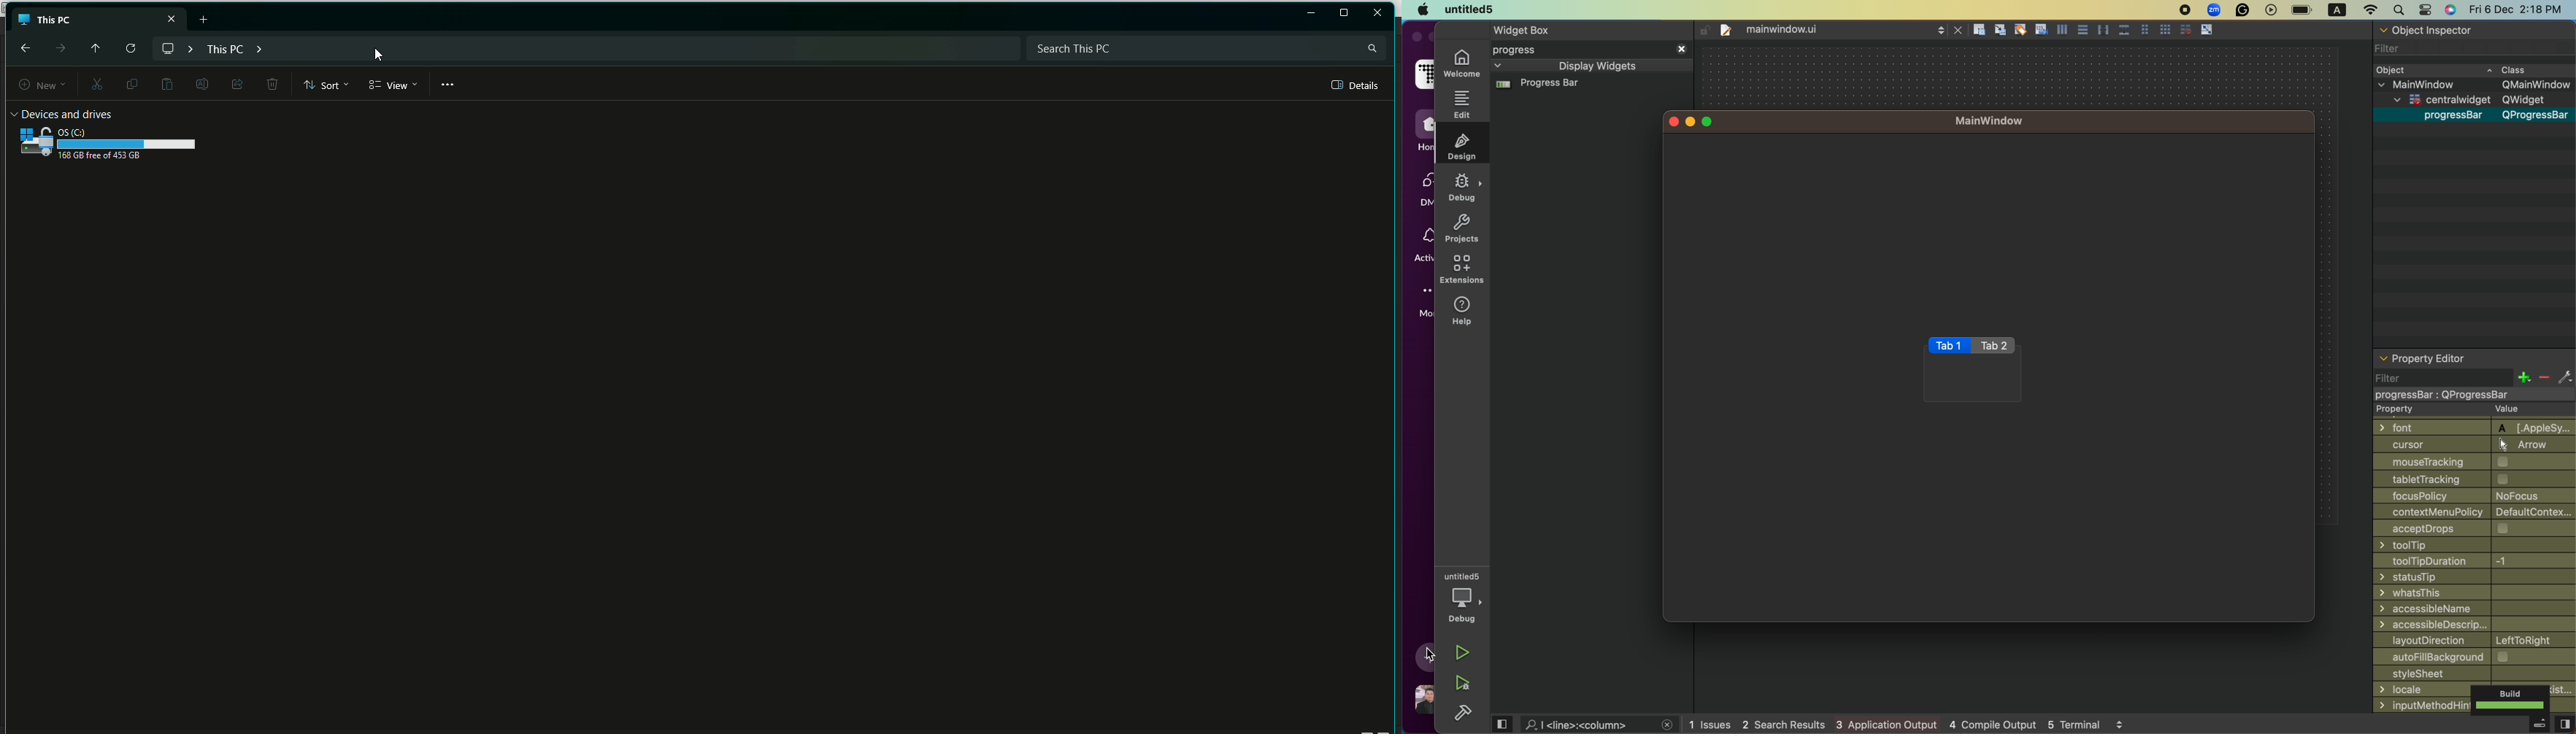 The height and width of the screenshot is (756, 2576). Describe the element at coordinates (2422, 705) in the screenshot. I see `inputmethod` at that location.